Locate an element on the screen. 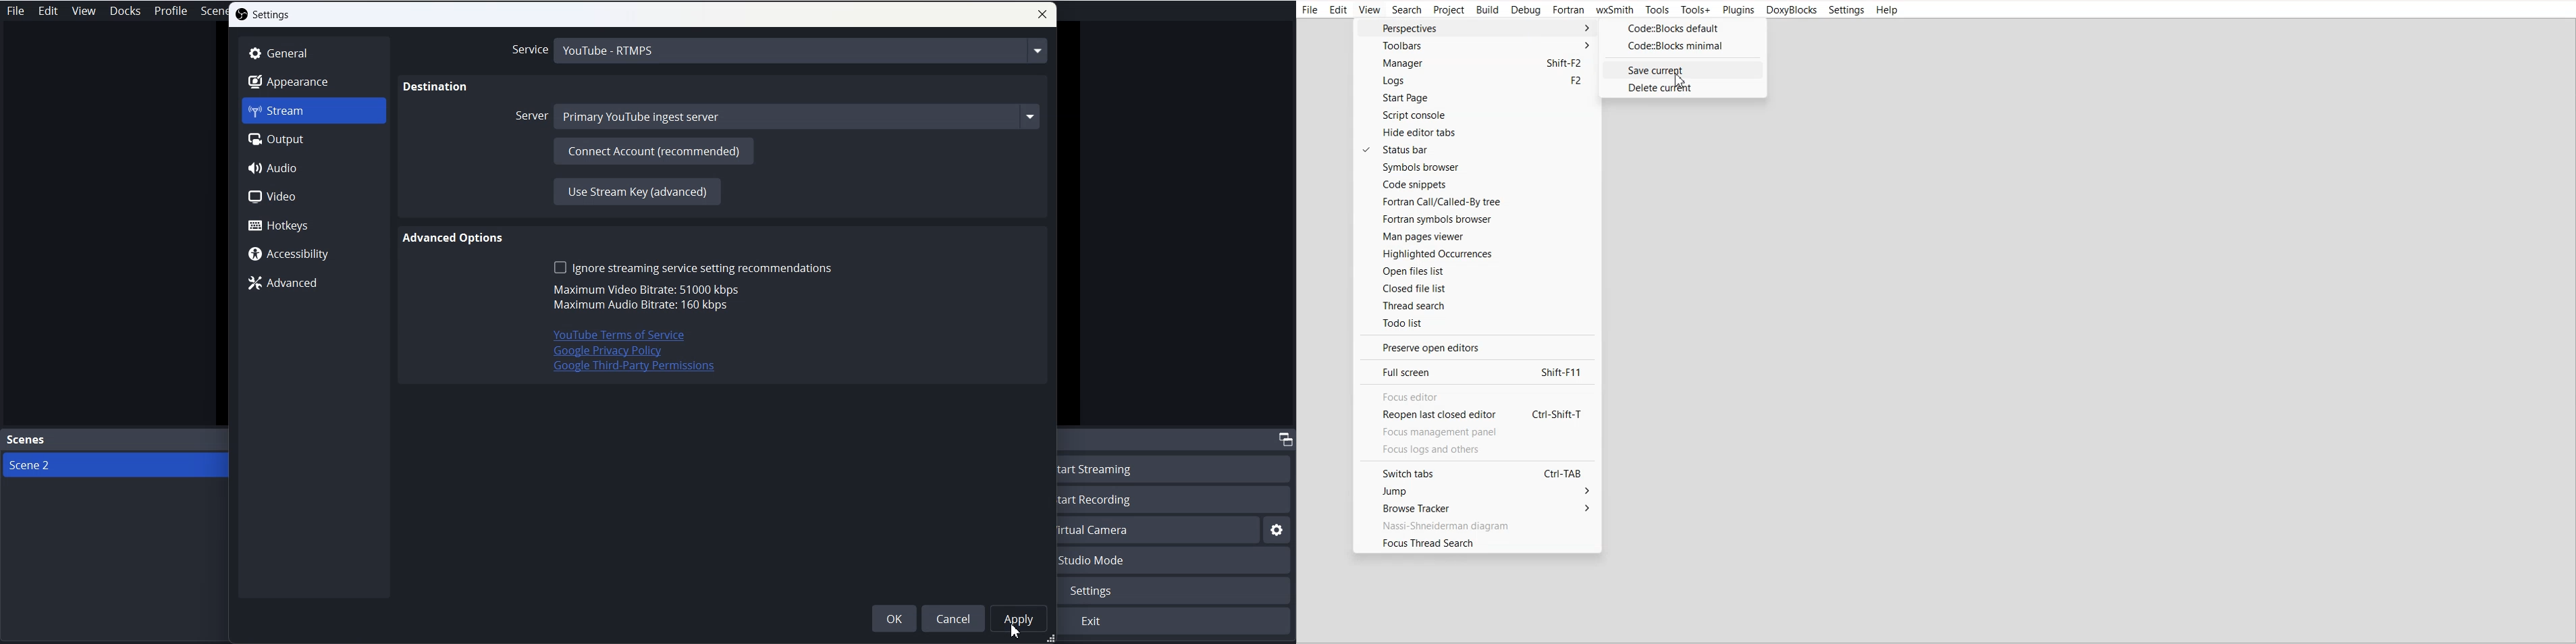  File is located at coordinates (1311, 10).